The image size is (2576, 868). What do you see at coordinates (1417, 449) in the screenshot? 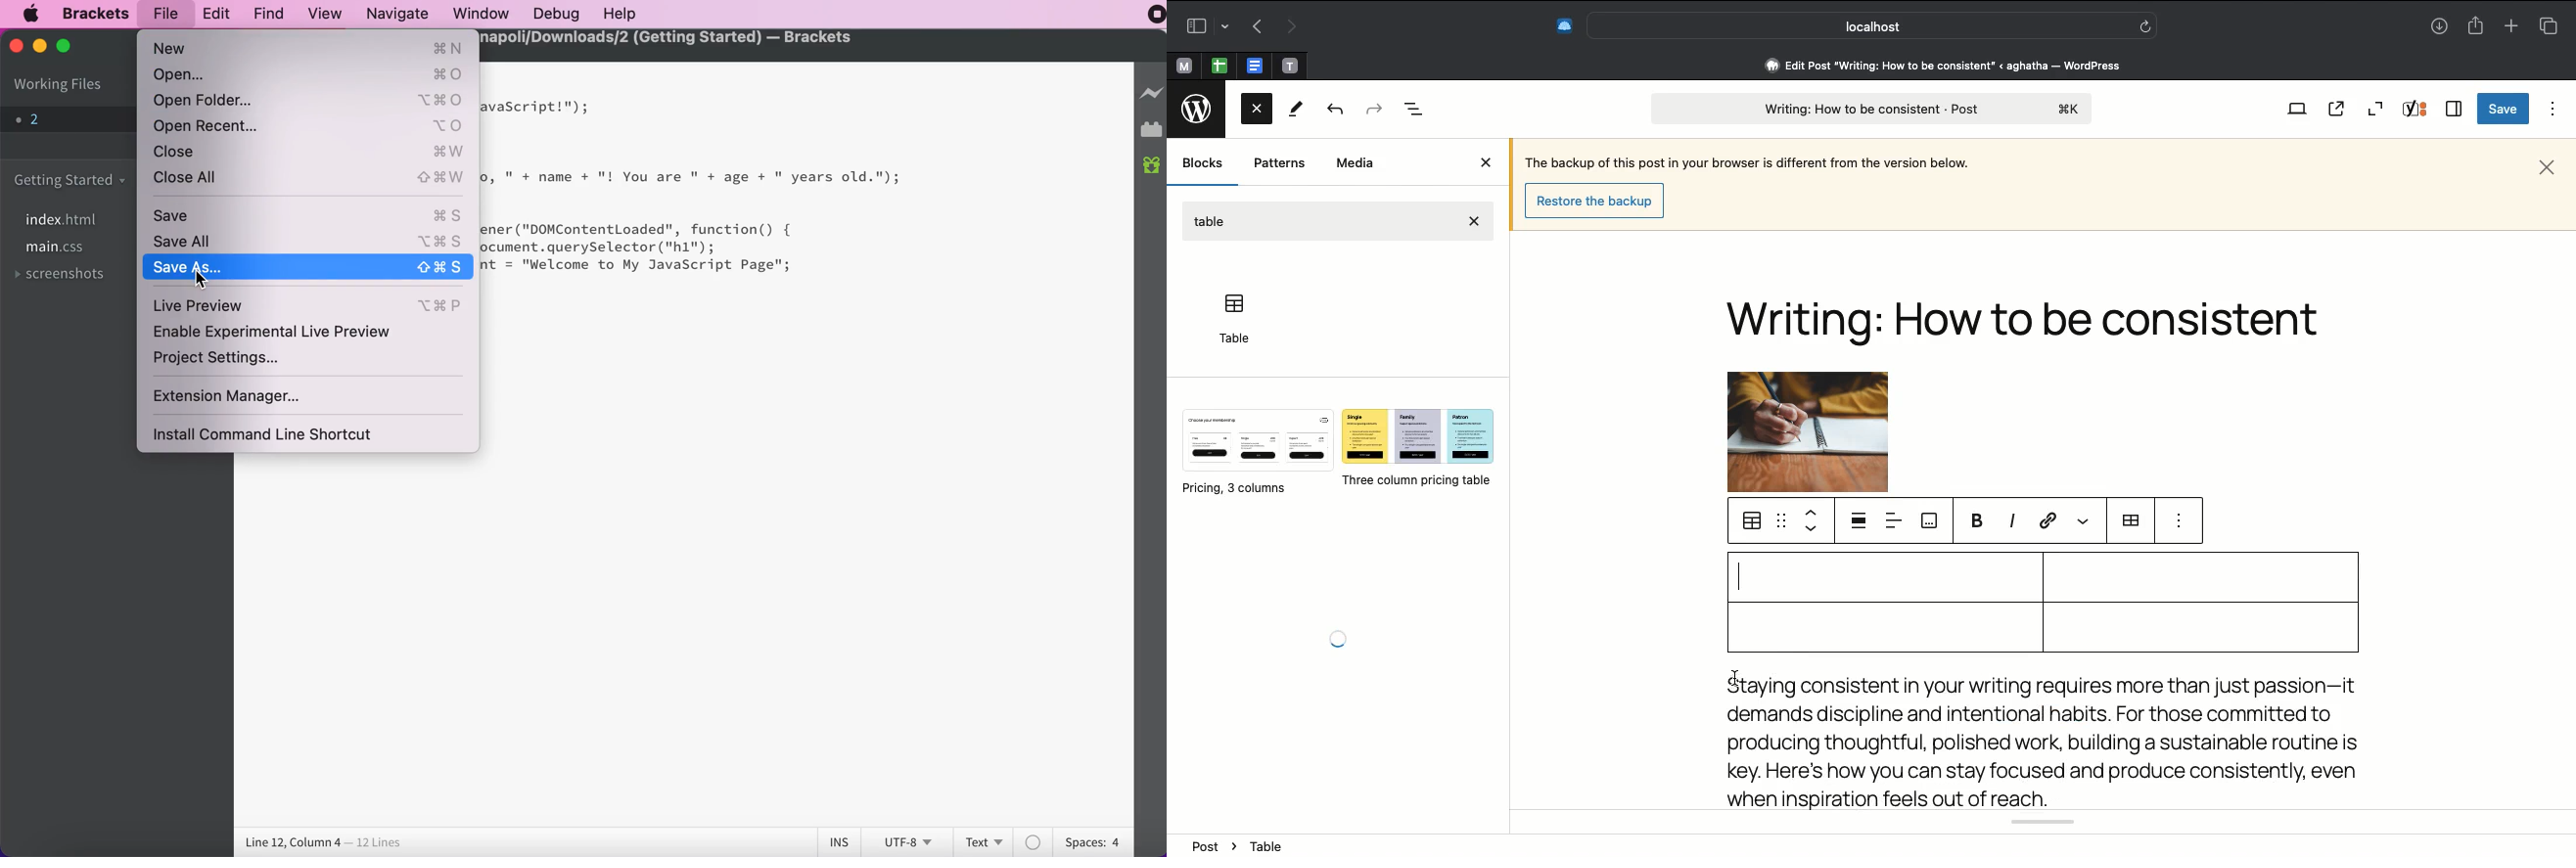
I see `Three column pricing table` at bounding box center [1417, 449].